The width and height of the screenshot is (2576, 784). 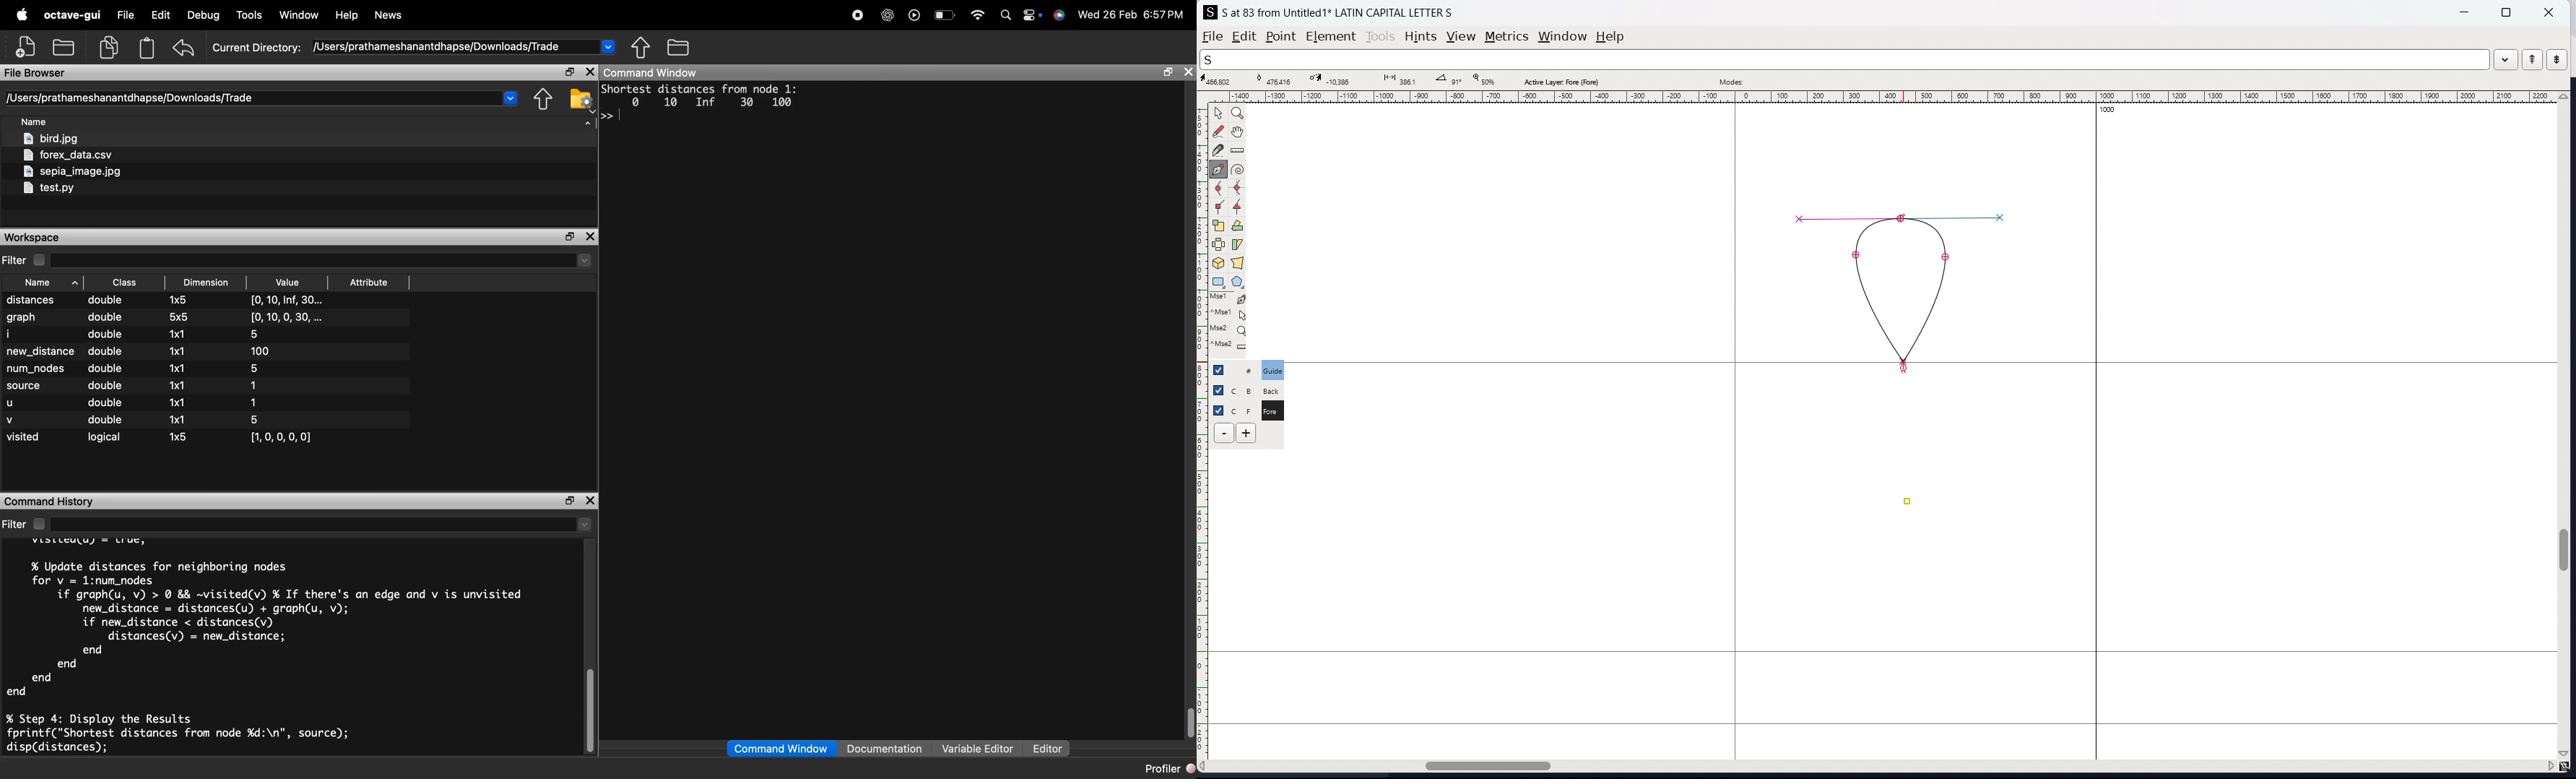 I want to click on dropdown, so click(x=2506, y=59).